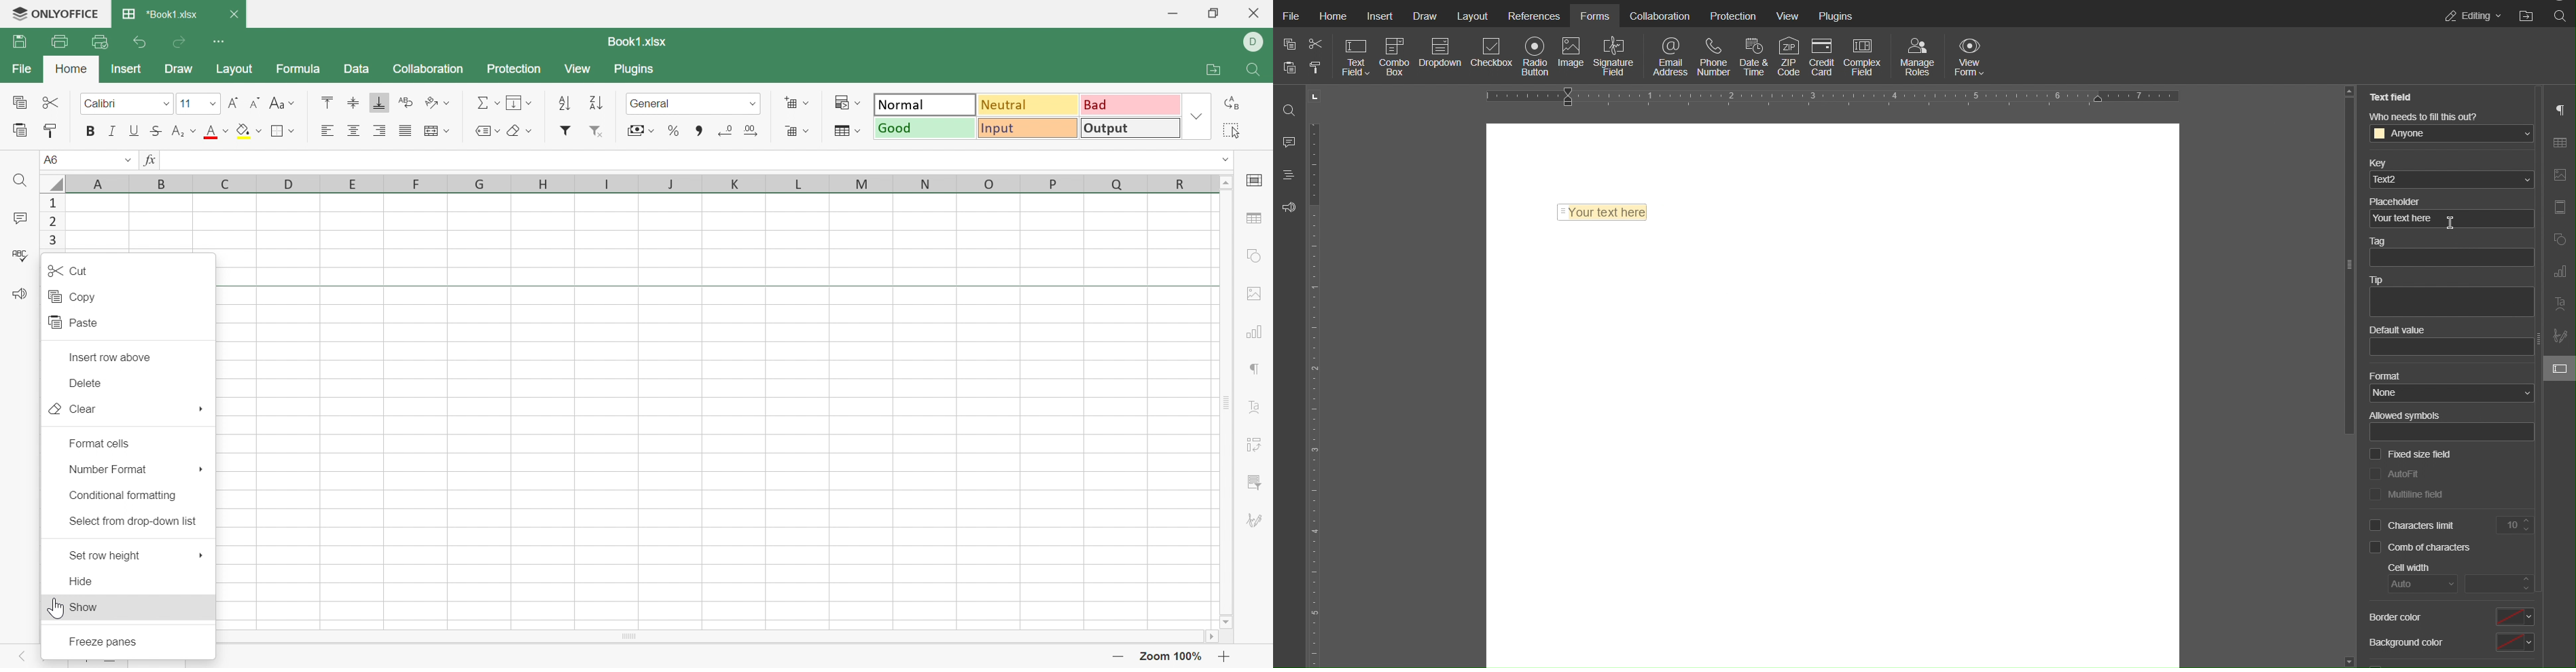  What do you see at coordinates (639, 130) in the screenshot?
I see `Accounting style` at bounding box center [639, 130].